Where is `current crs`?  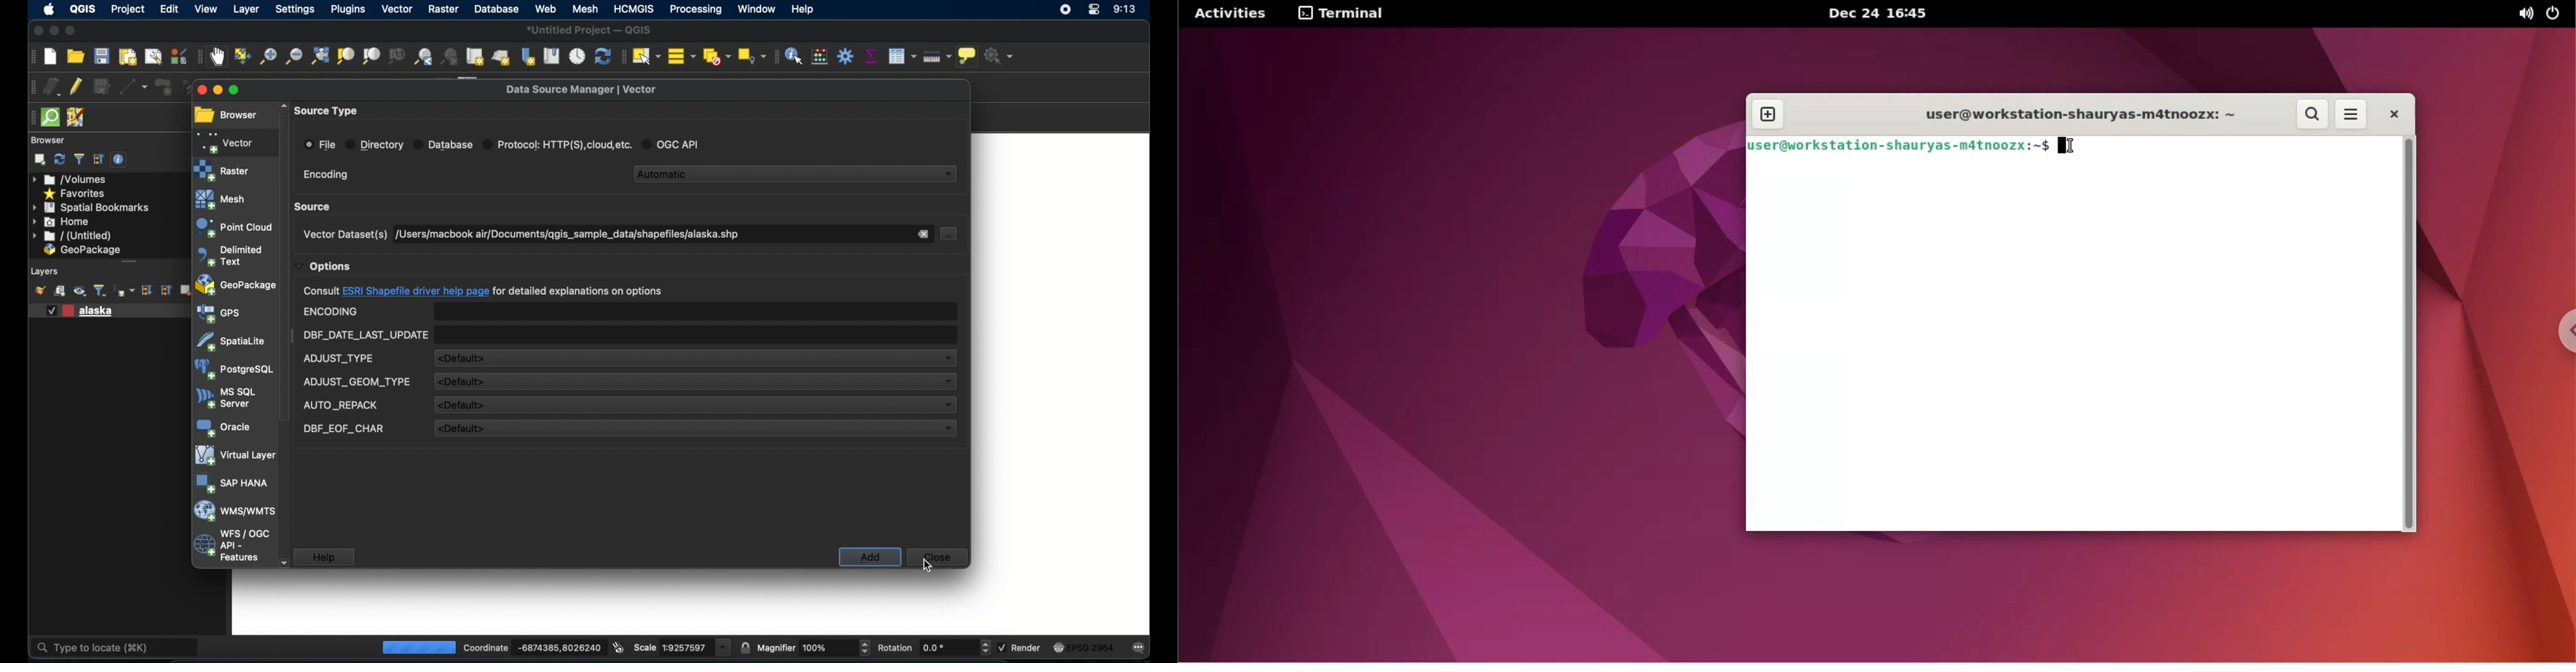 current crs is located at coordinates (1084, 648).